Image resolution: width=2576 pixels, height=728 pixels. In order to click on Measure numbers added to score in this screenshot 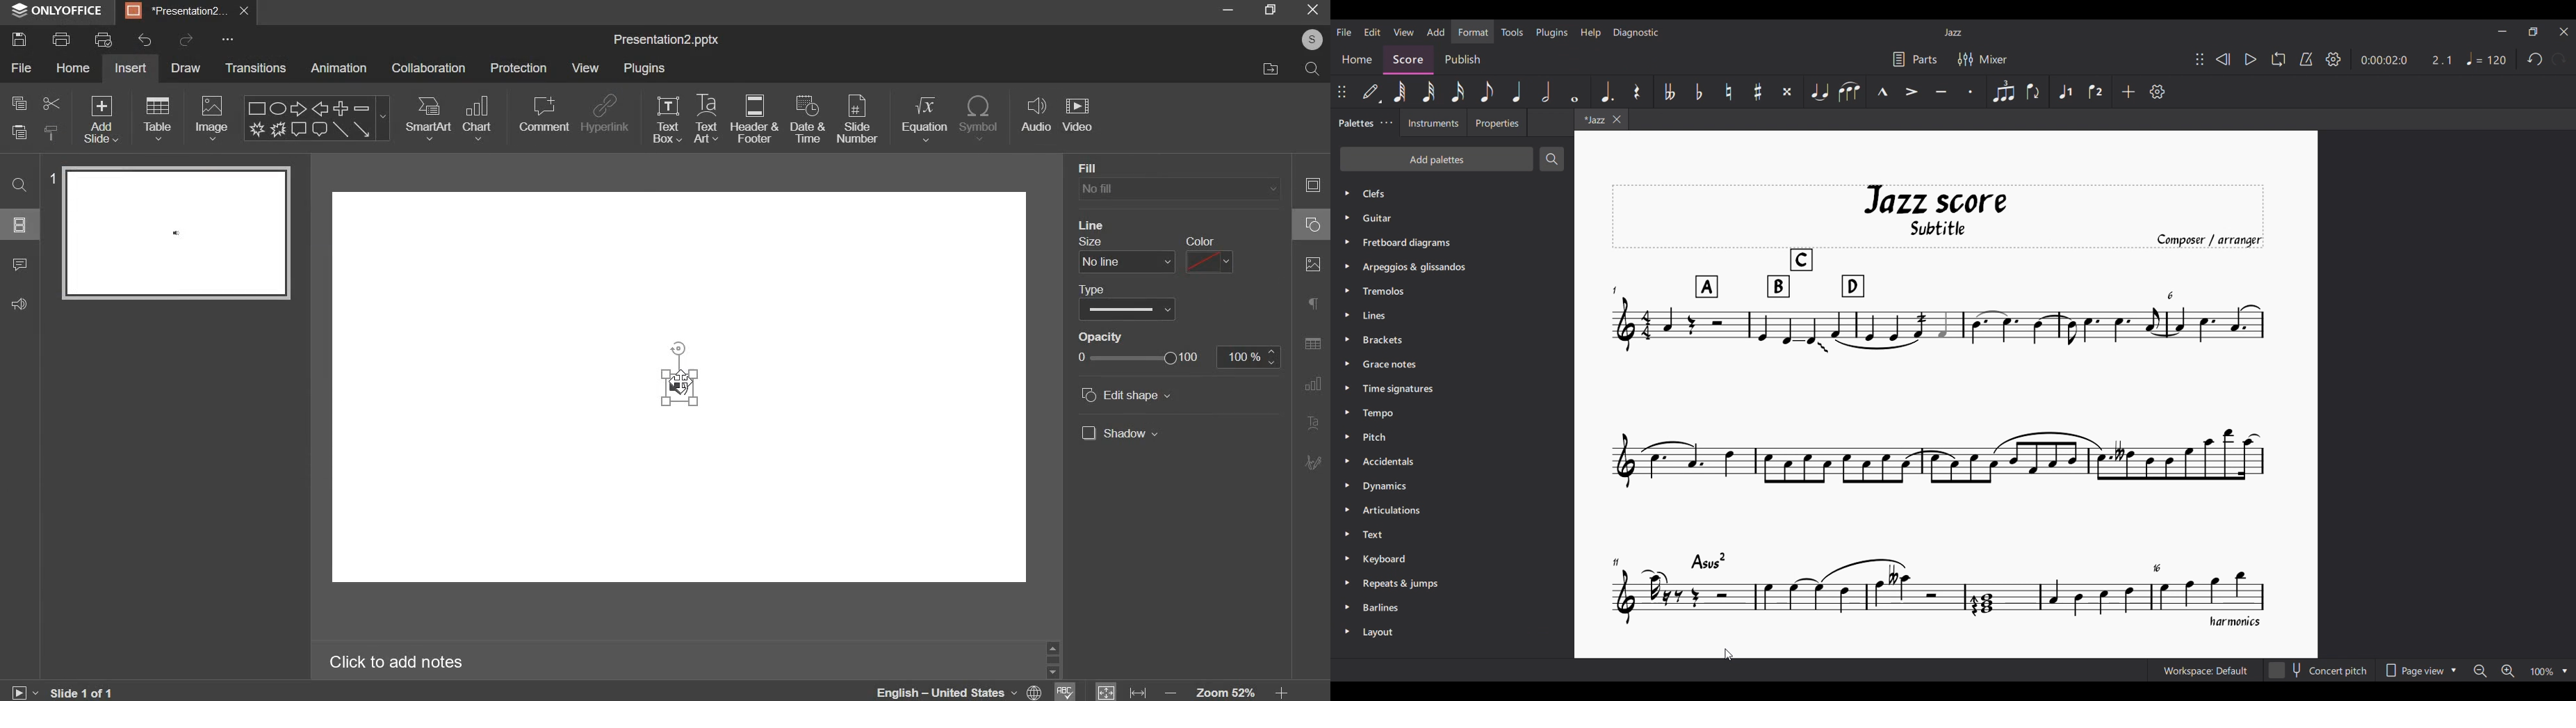, I will do `click(1938, 406)`.